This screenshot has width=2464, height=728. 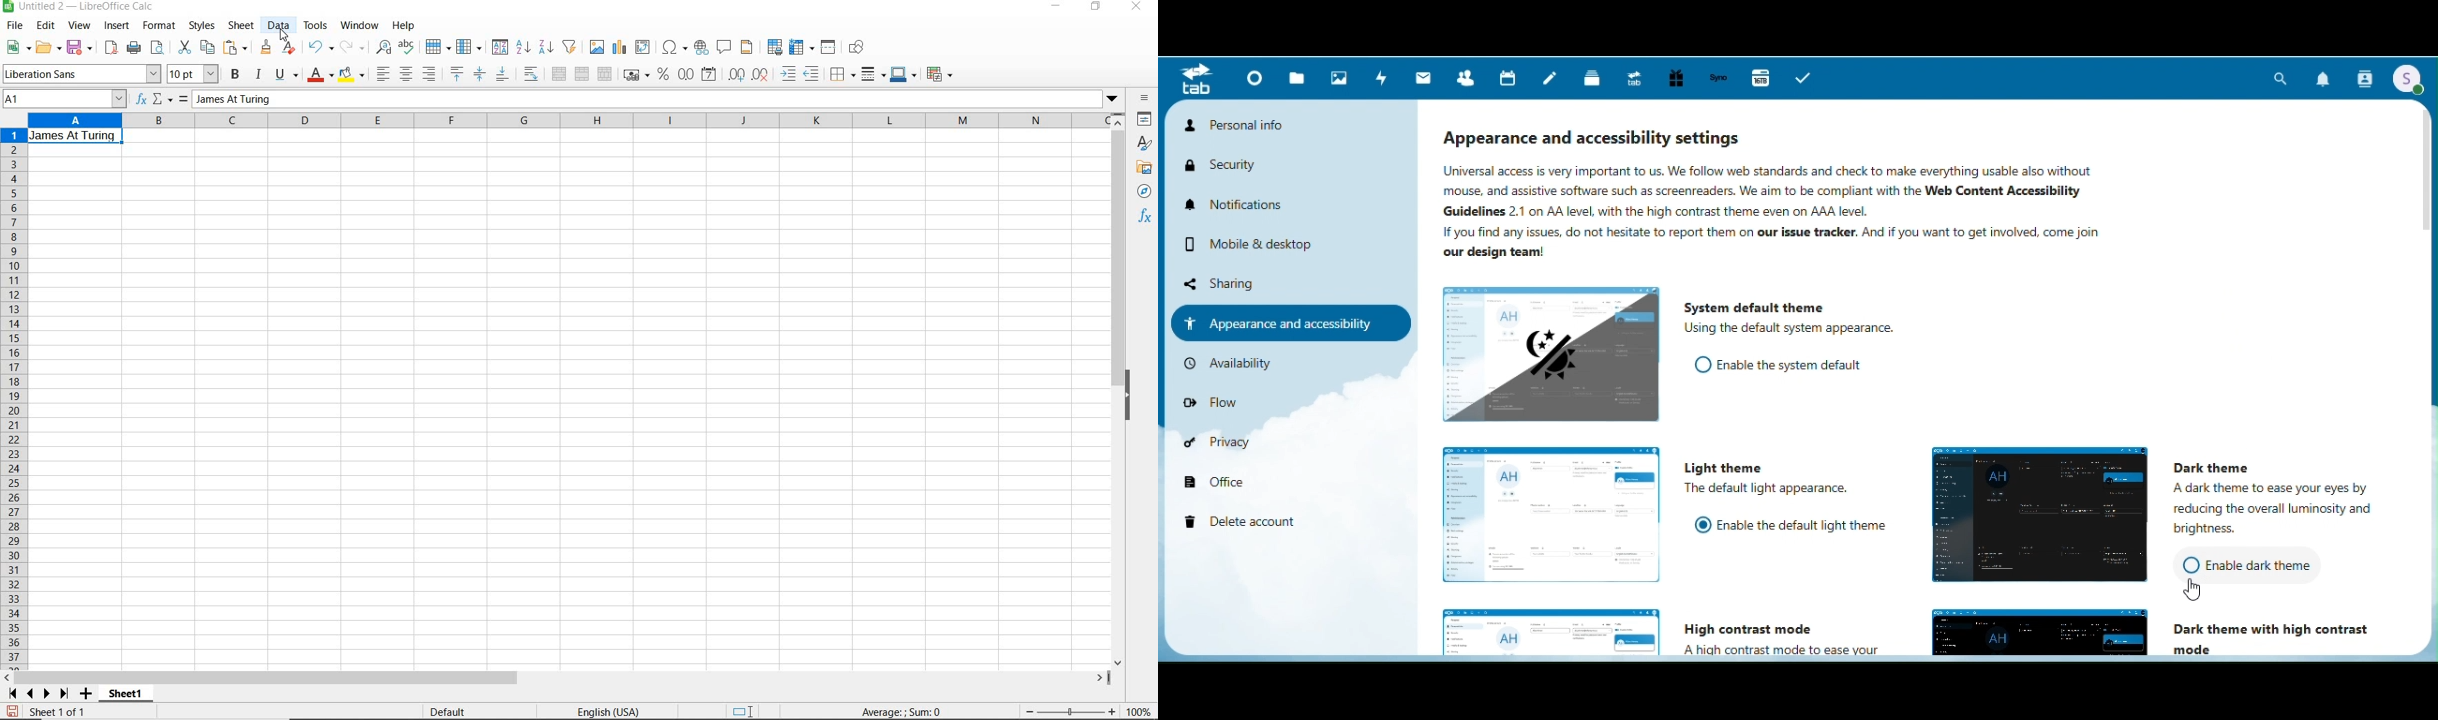 I want to click on cursor, so click(x=285, y=36).